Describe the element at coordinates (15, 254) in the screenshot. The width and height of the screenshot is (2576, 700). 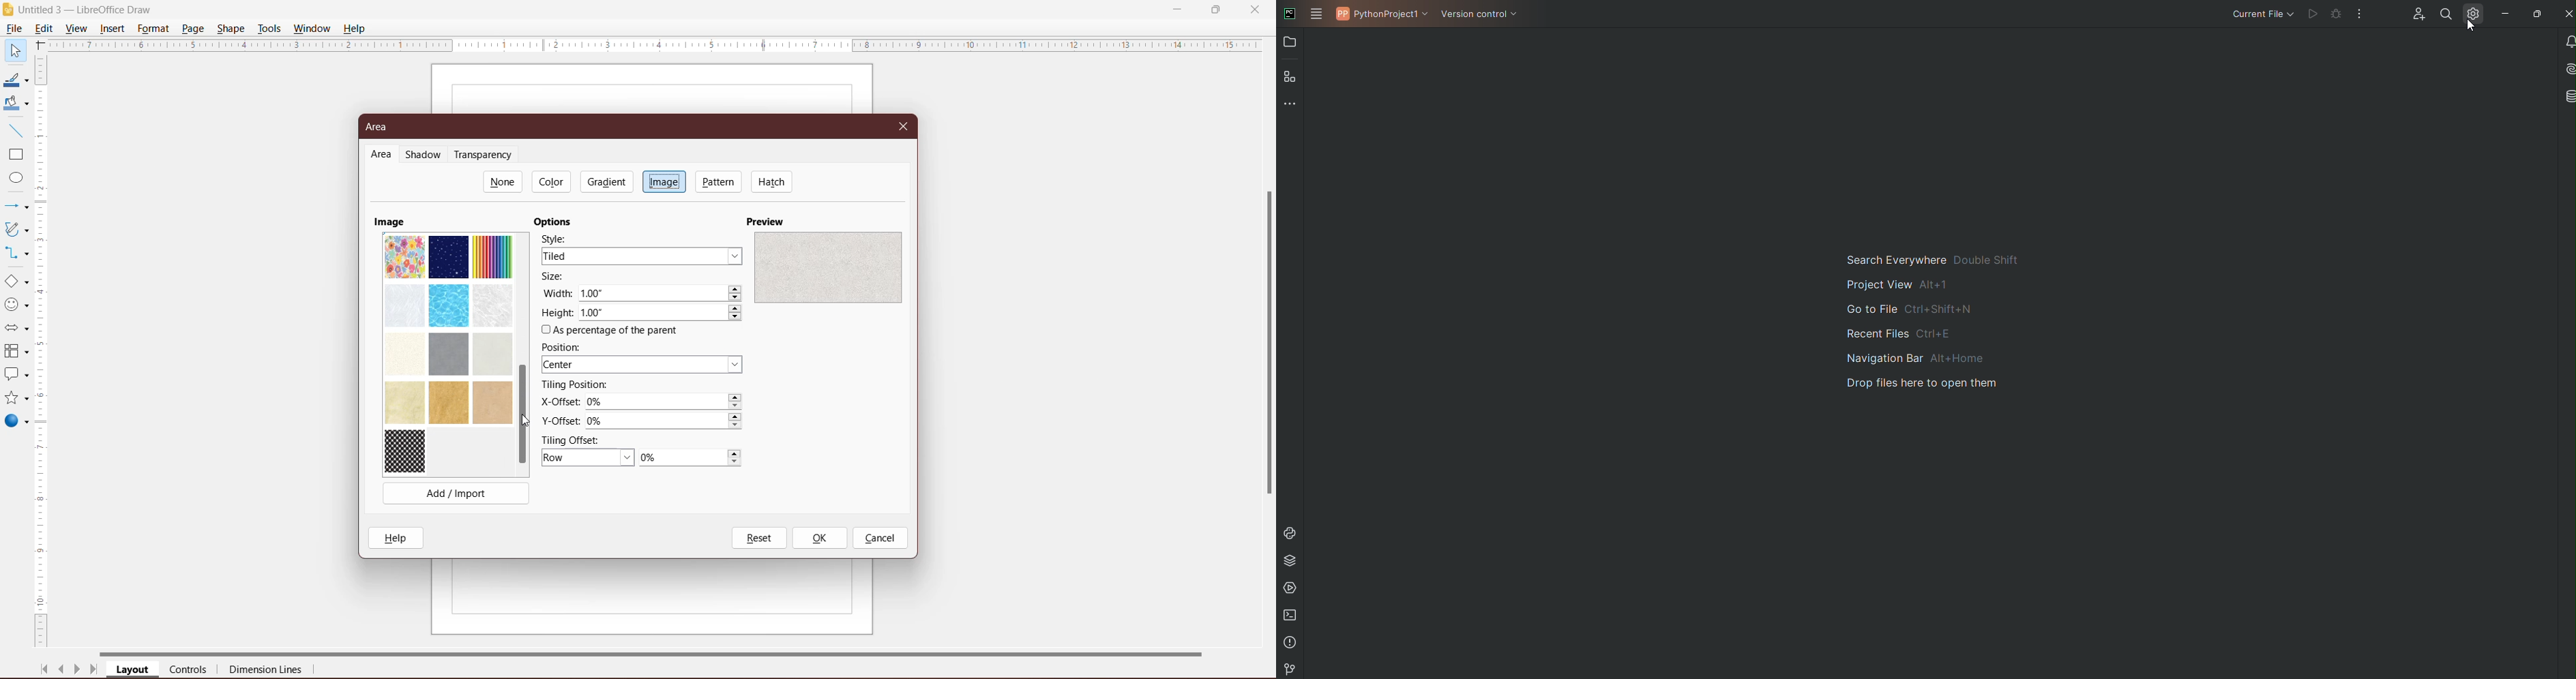
I see `Connectors` at that location.